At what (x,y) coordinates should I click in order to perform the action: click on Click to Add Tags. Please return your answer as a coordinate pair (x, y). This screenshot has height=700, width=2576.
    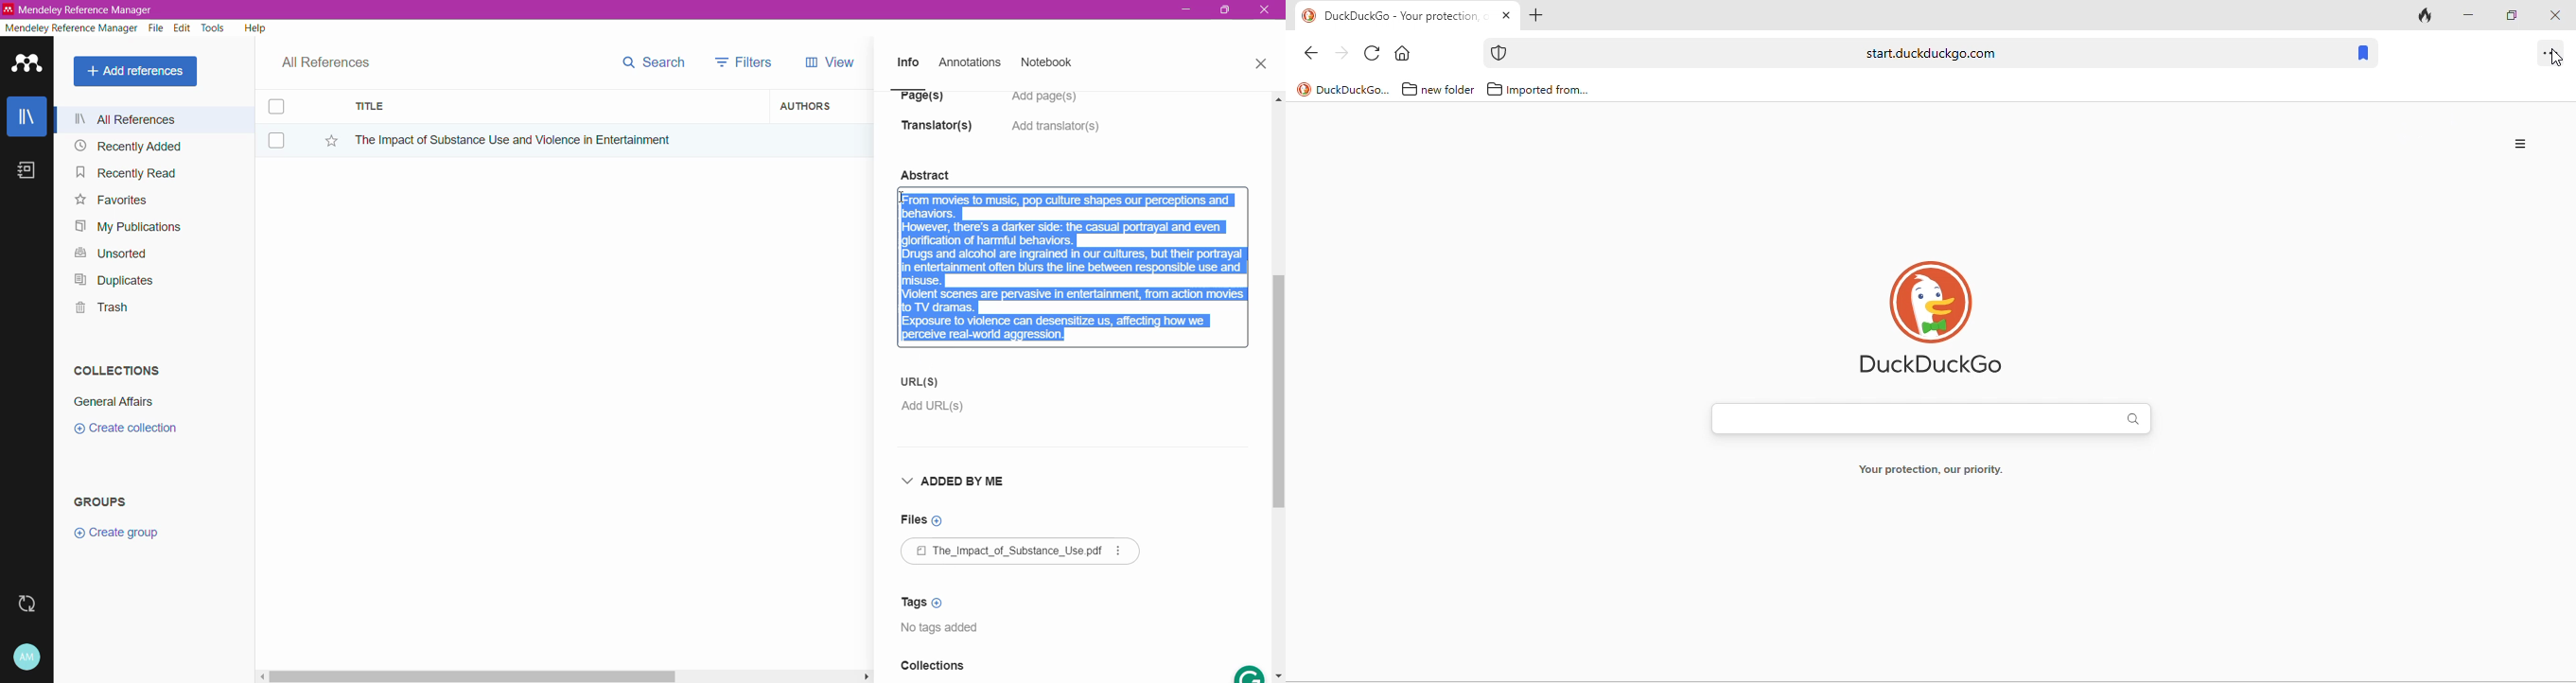
    Looking at the image, I should click on (926, 602).